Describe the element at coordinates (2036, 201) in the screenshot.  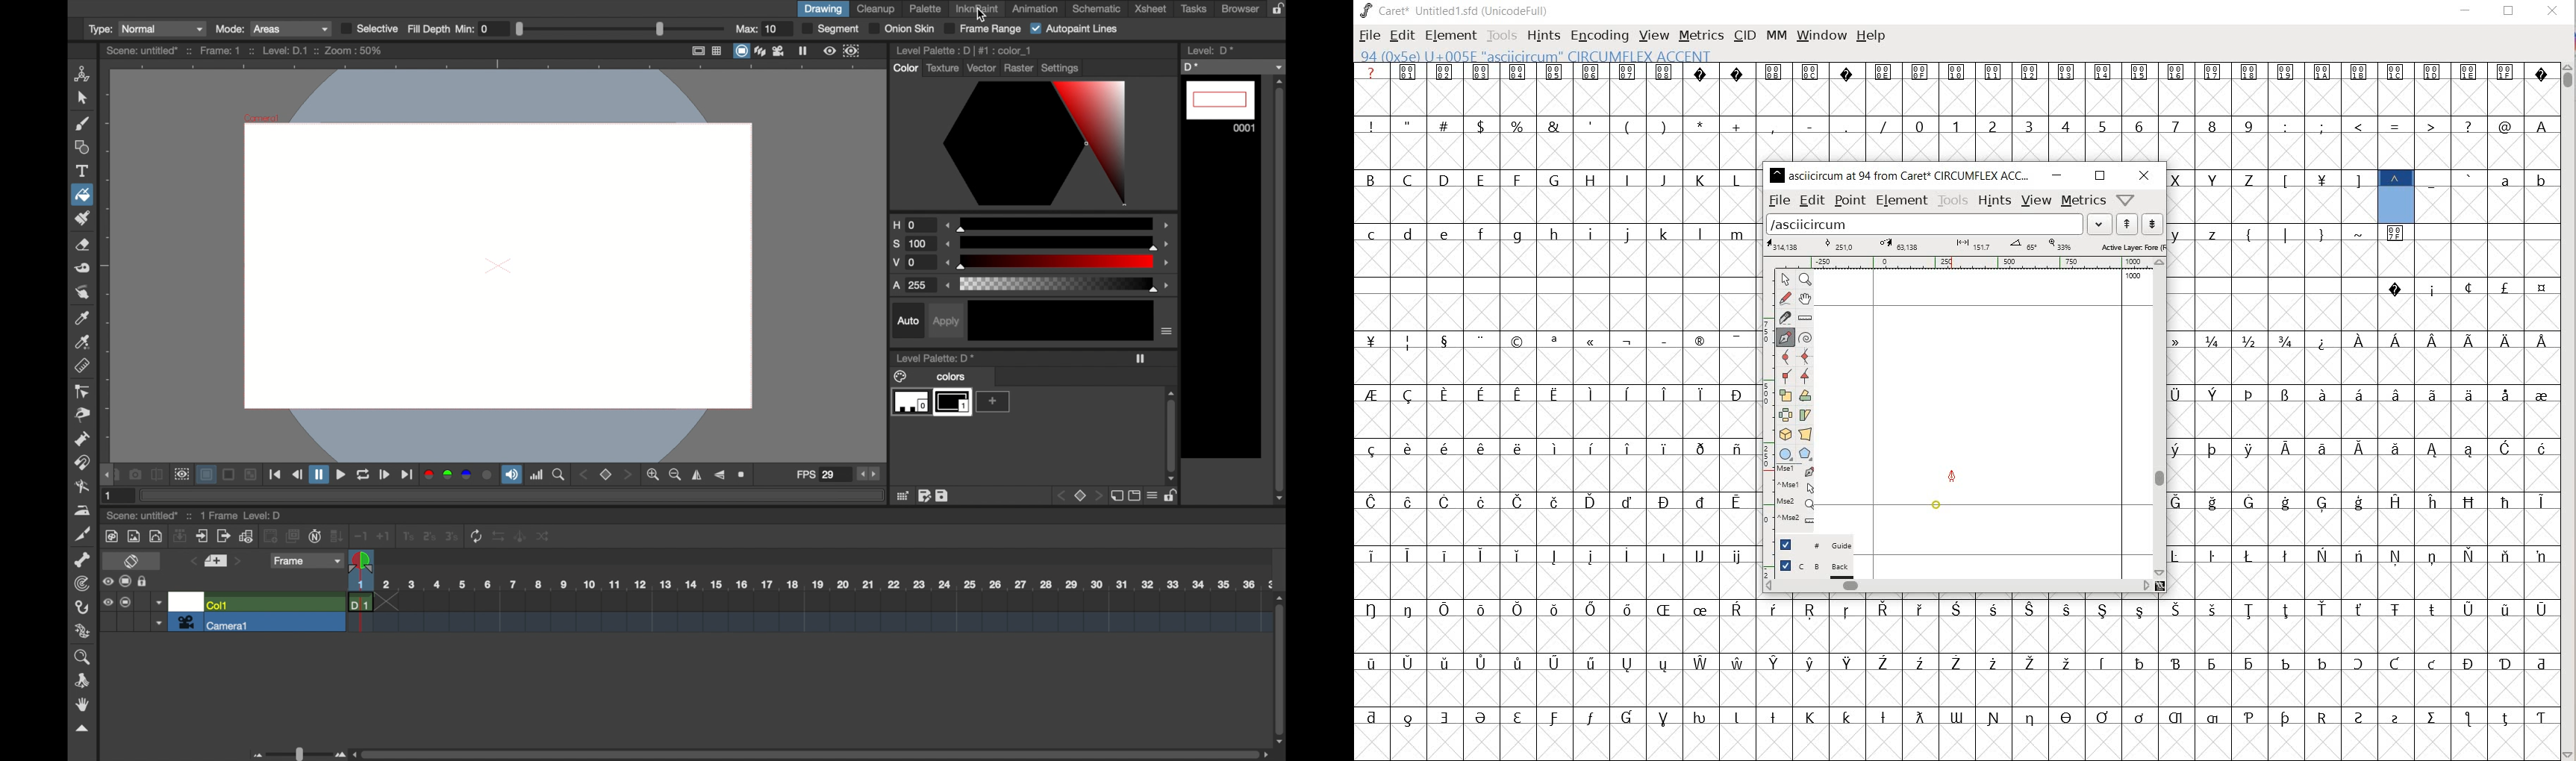
I see `view` at that location.